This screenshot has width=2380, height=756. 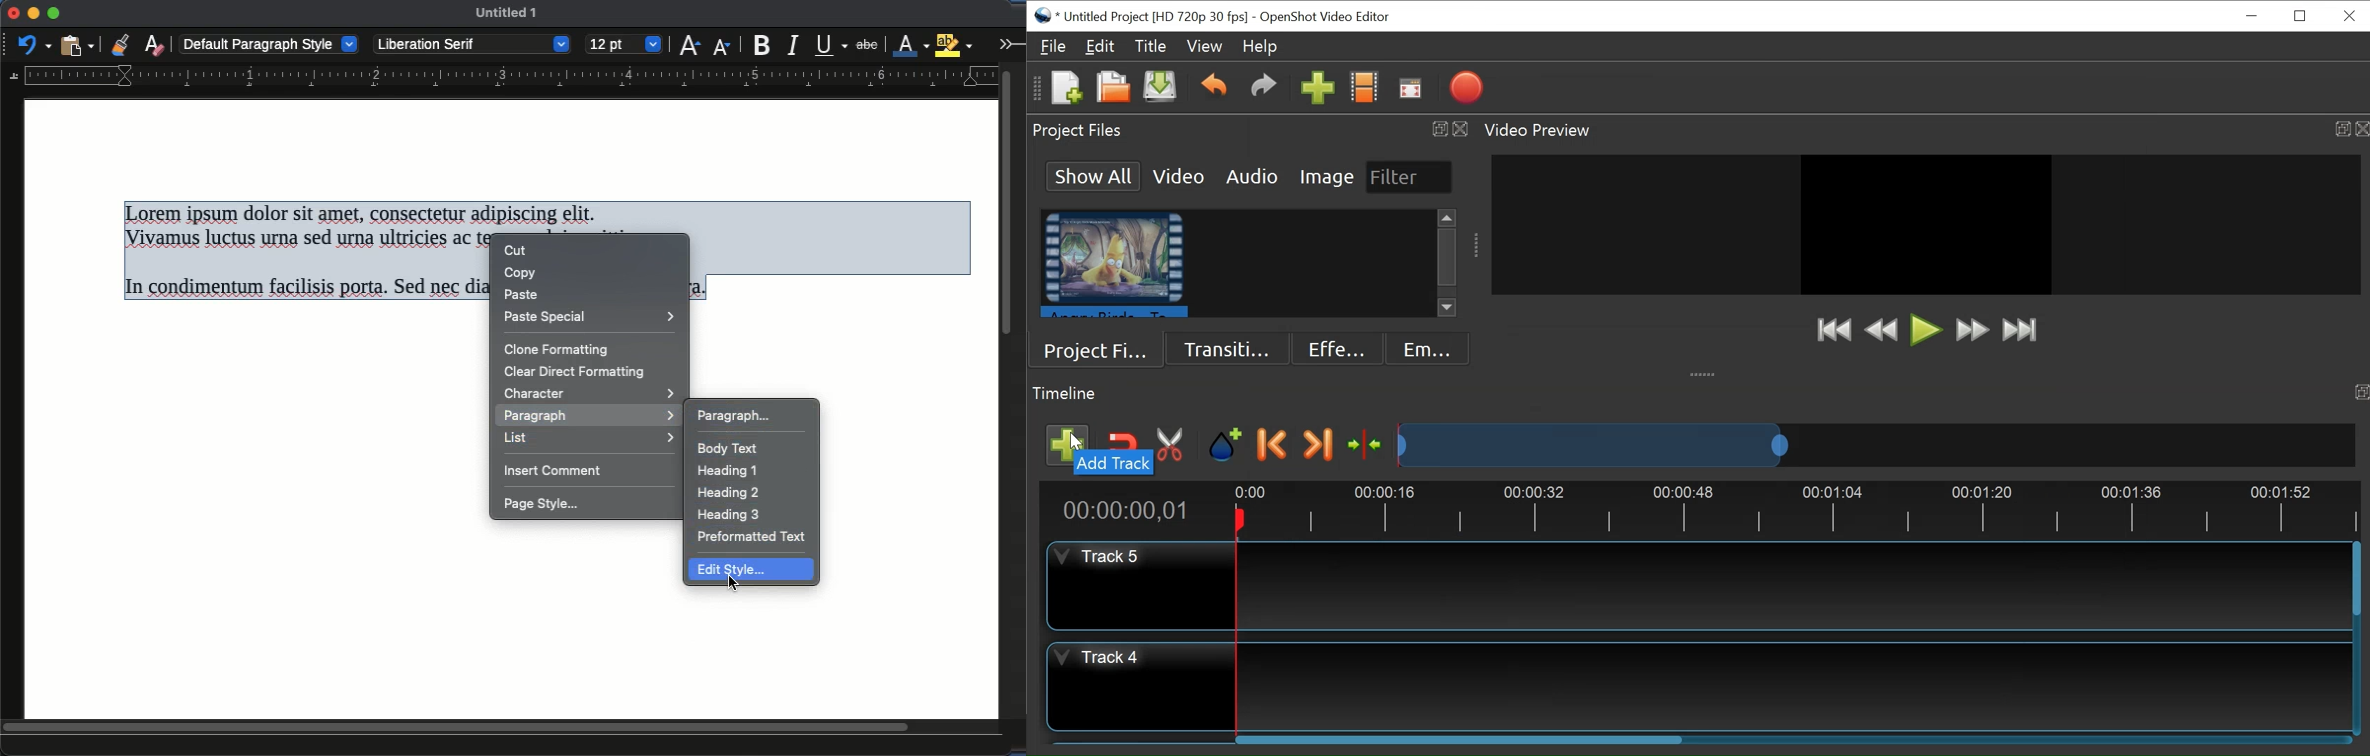 I want to click on character, so click(x=590, y=393).